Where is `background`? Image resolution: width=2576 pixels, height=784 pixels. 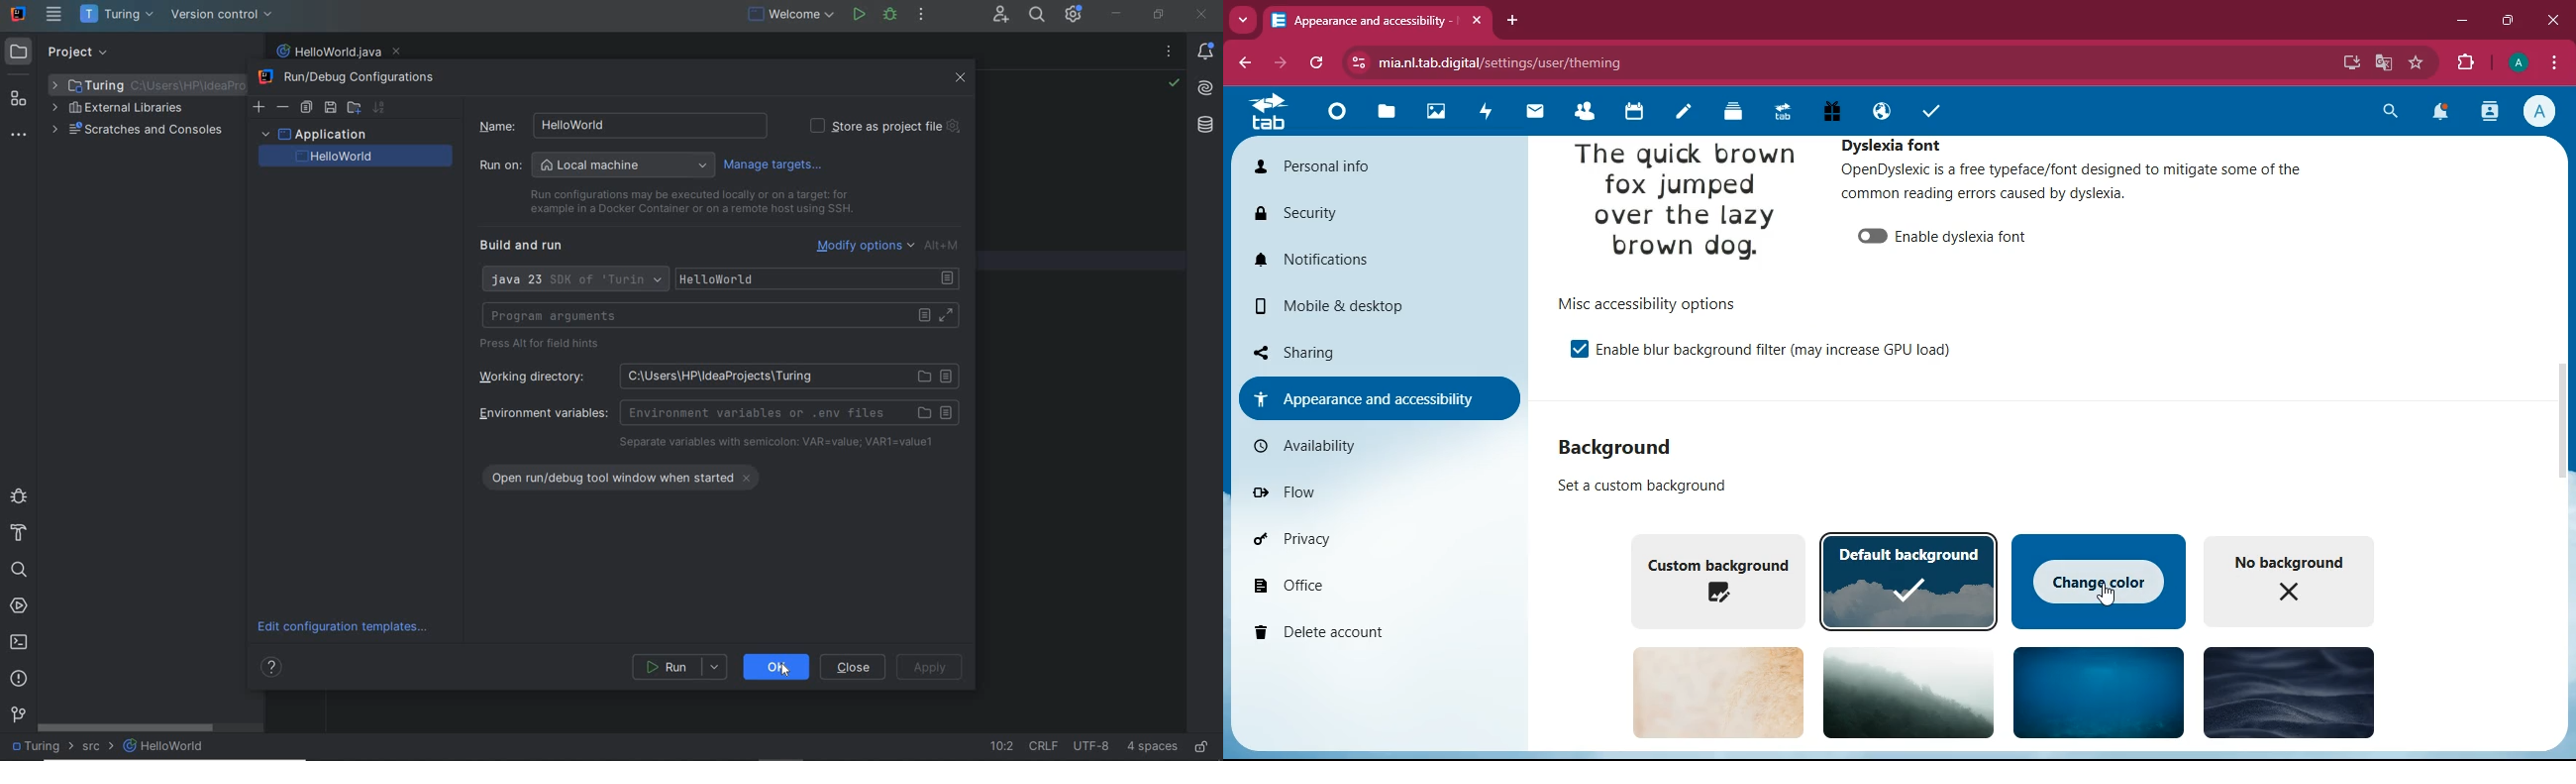
background is located at coordinates (1718, 692).